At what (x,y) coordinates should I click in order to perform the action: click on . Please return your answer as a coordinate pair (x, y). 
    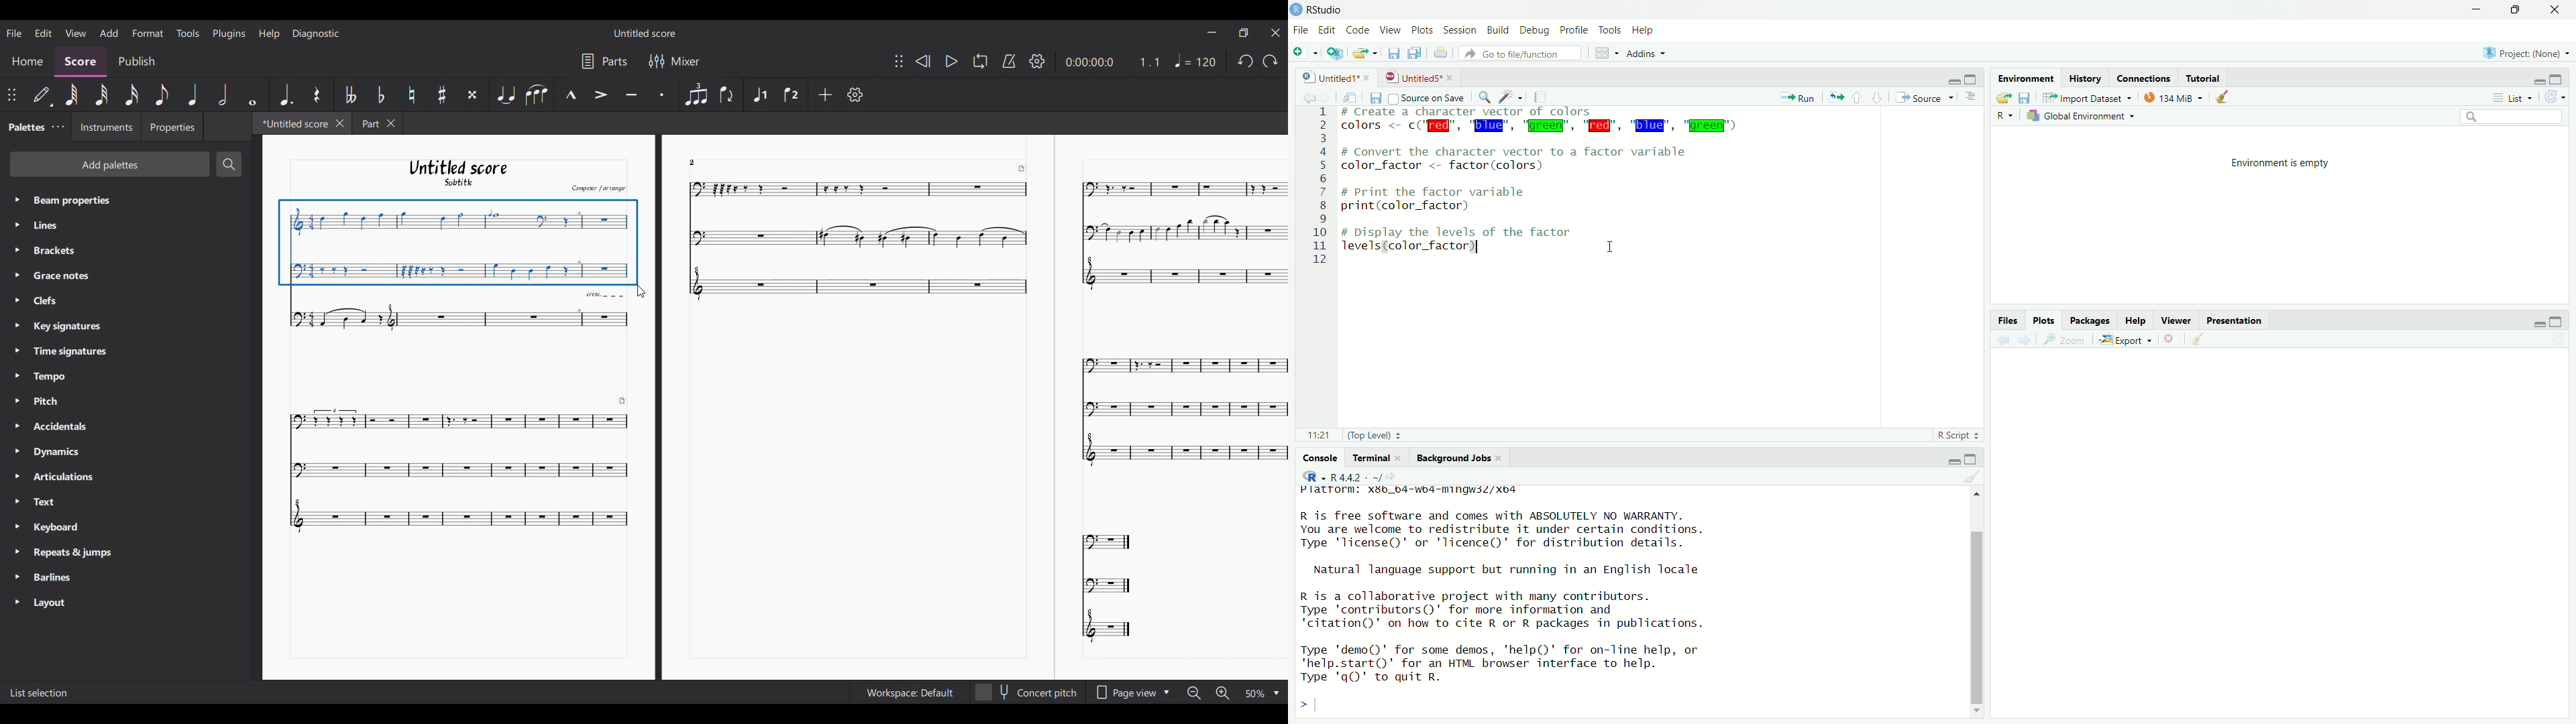
    Looking at the image, I should click on (14, 300).